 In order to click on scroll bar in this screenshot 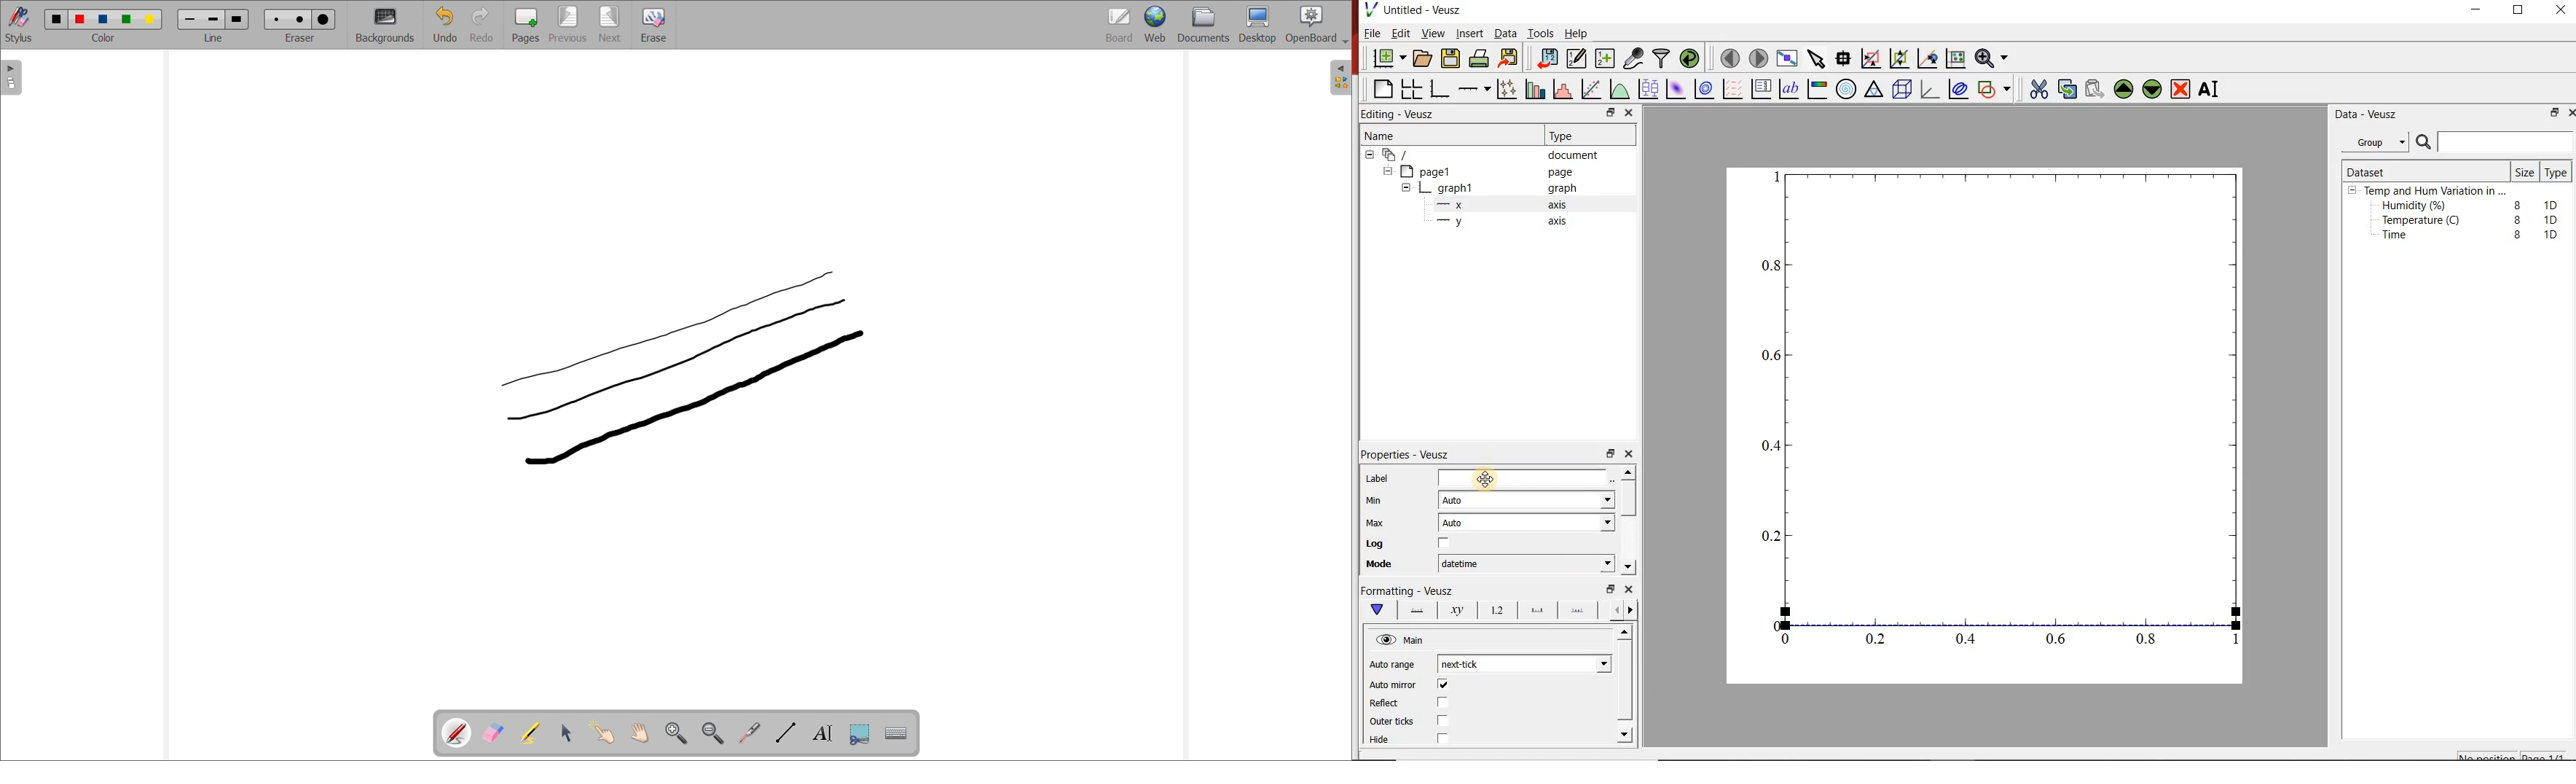, I will do `click(1630, 518)`.